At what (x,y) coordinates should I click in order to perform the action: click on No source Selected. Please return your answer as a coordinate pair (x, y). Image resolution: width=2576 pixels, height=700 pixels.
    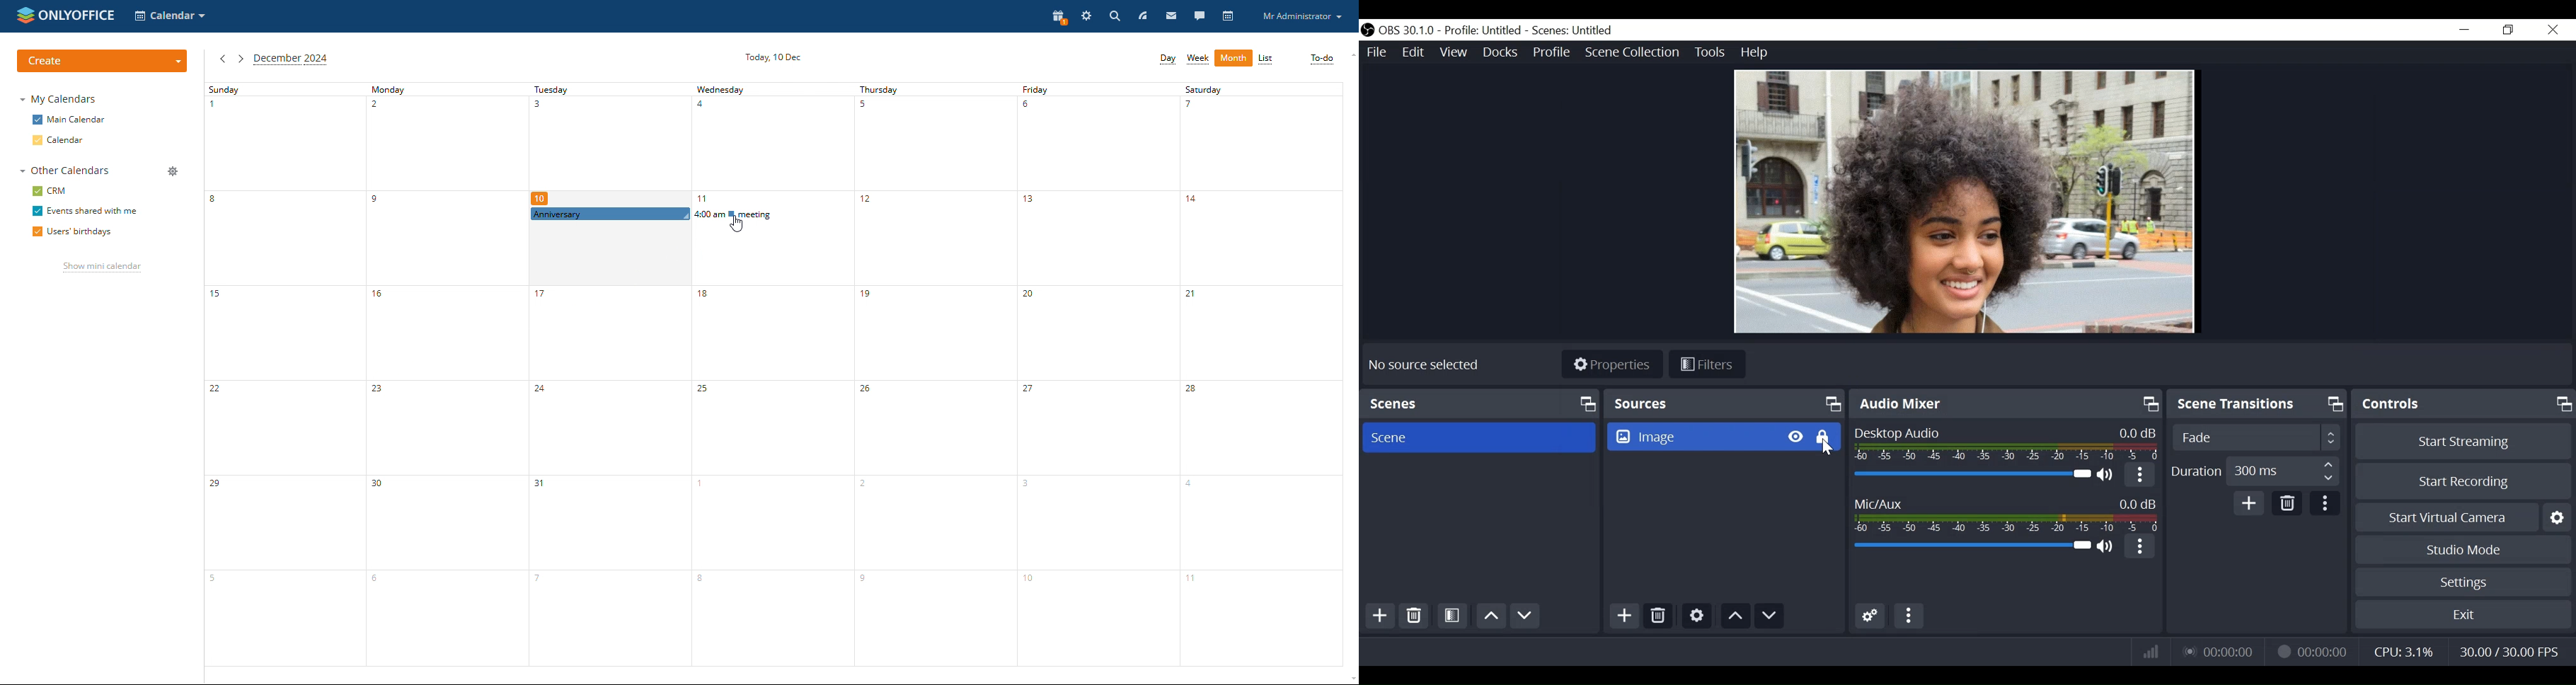
    Looking at the image, I should click on (1421, 365).